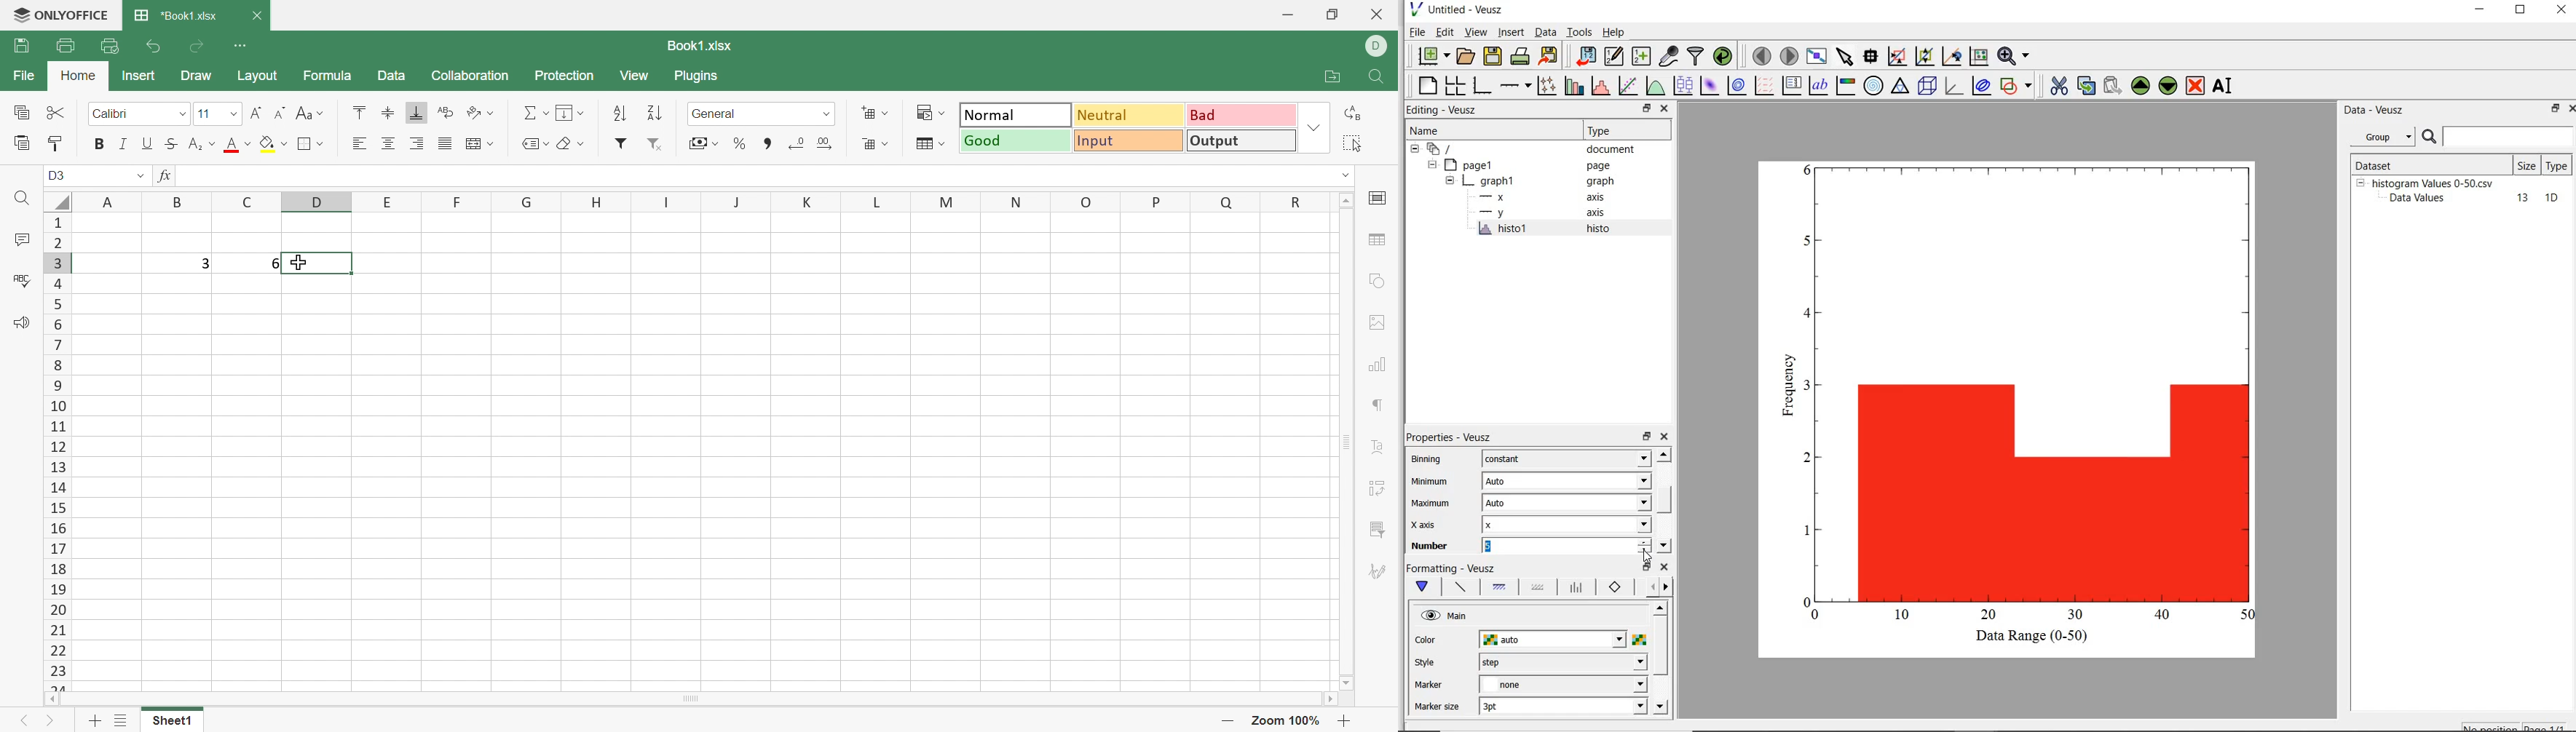  Describe the element at coordinates (633, 74) in the screenshot. I see `View` at that location.